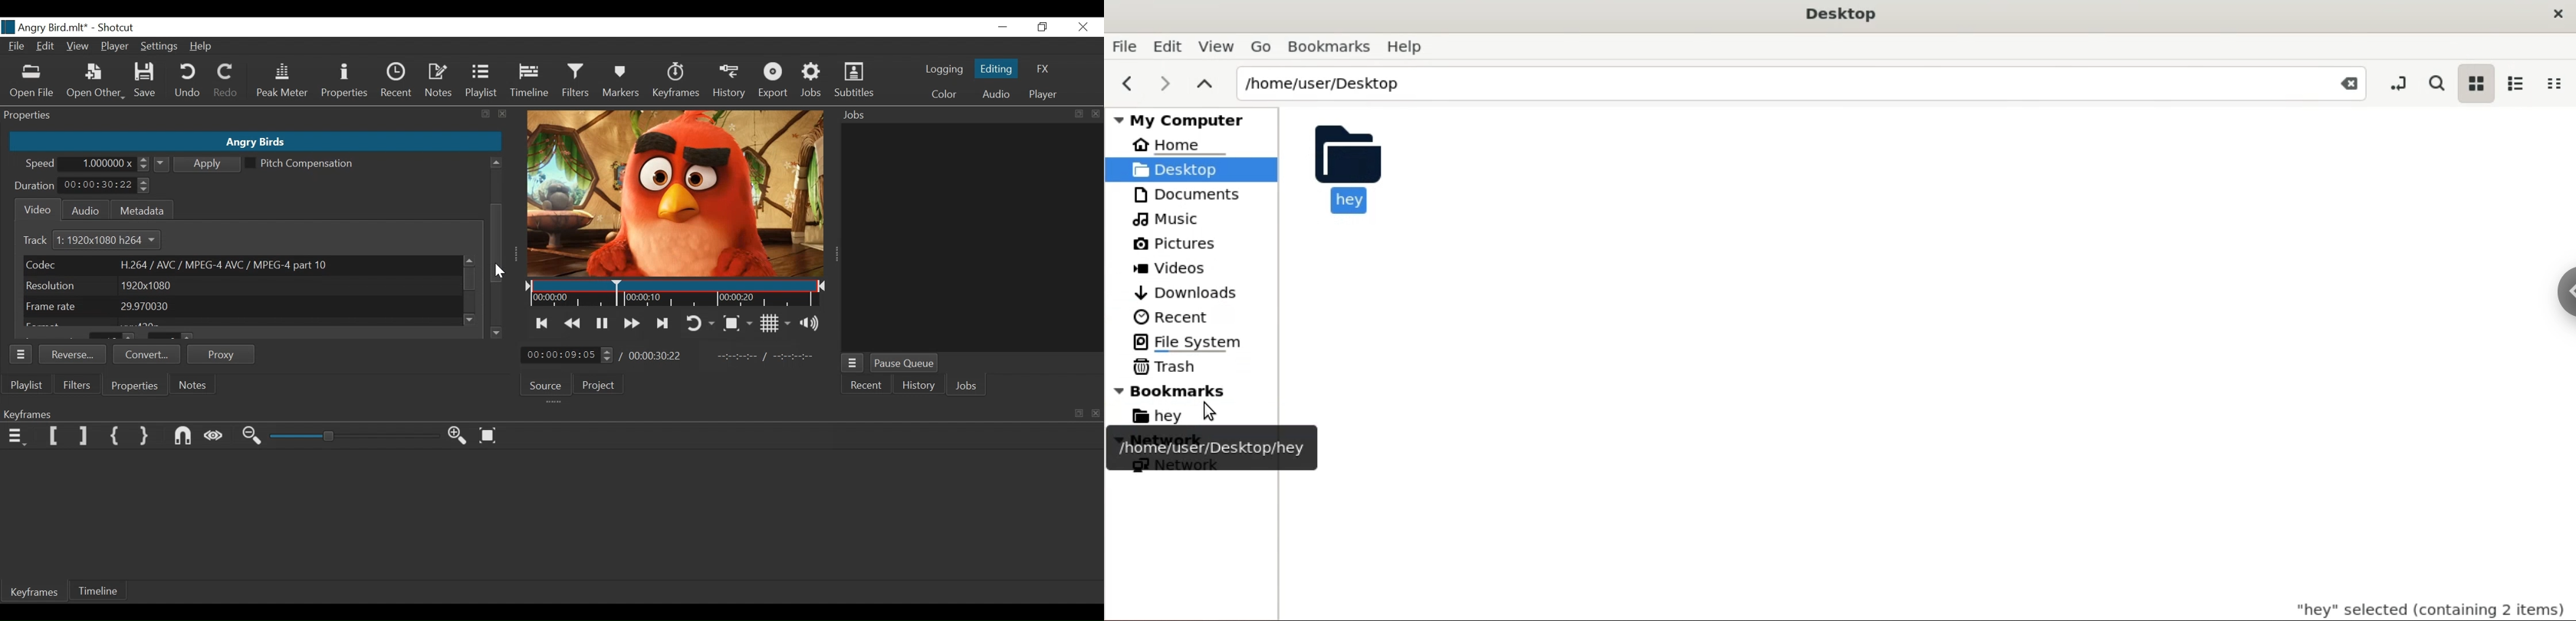  Describe the element at coordinates (2436, 83) in the screenshot. I see `search` at that location.